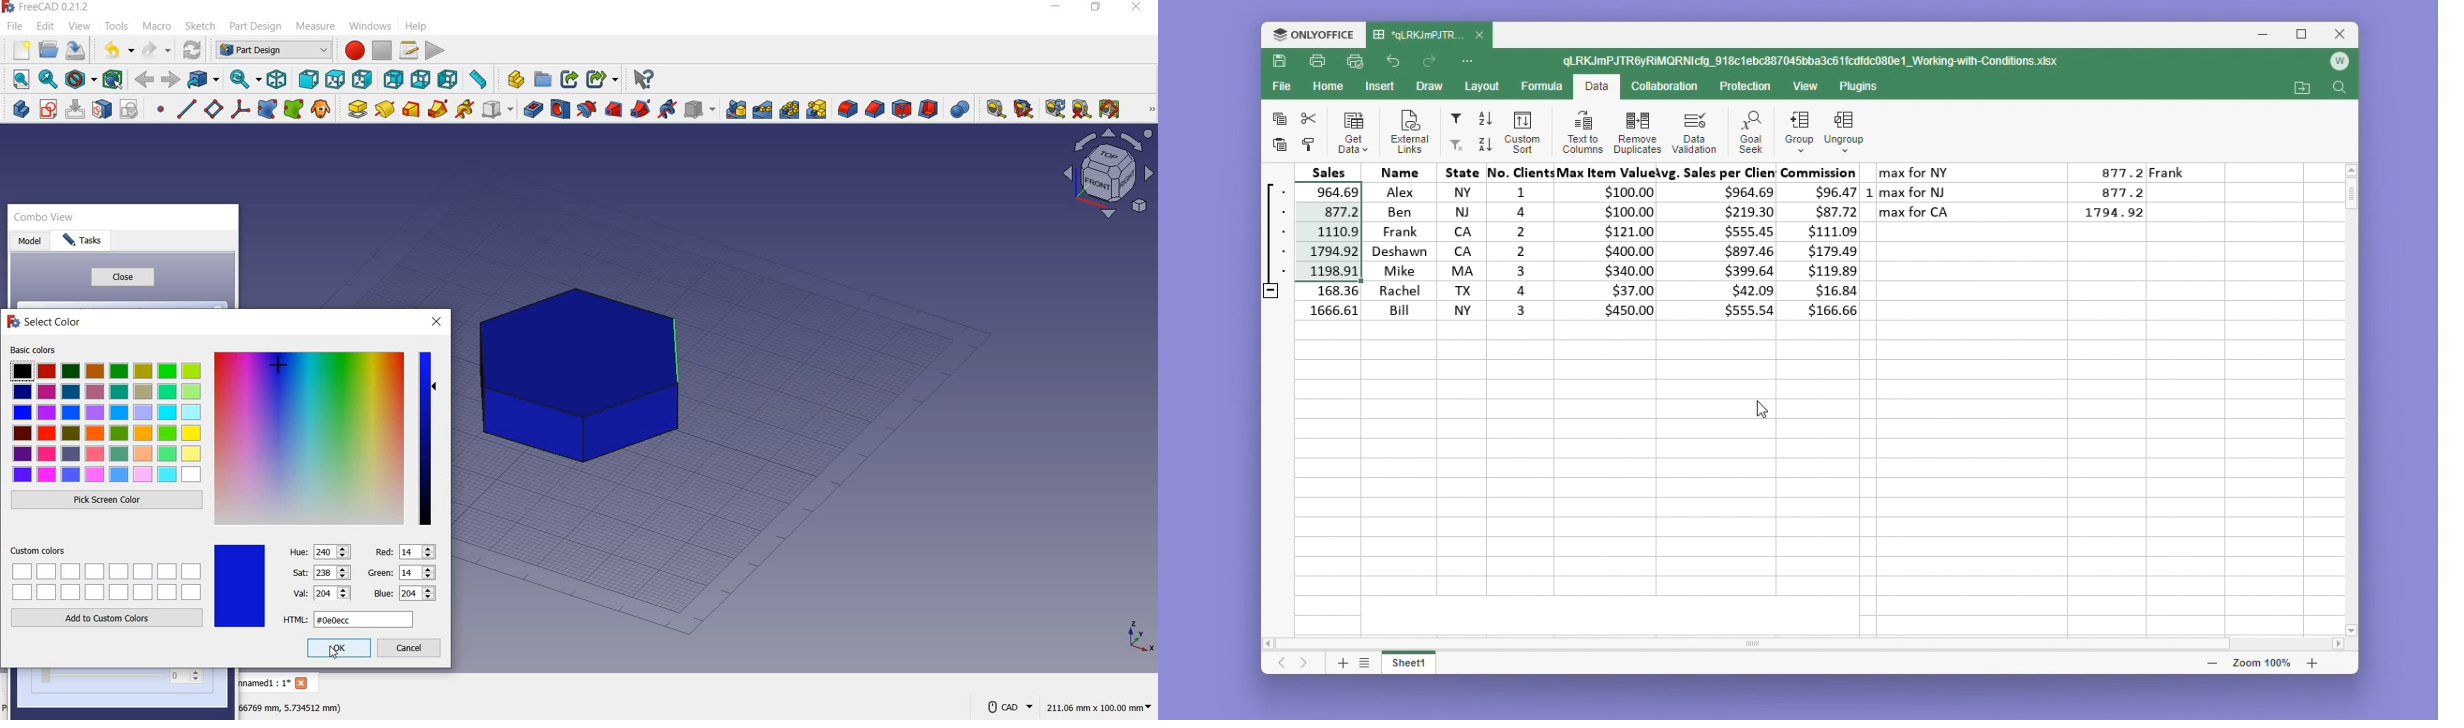  What do you see at coordinates (394, 79) in the screenshot?
I see `rear` at bounding box center [394, 79].